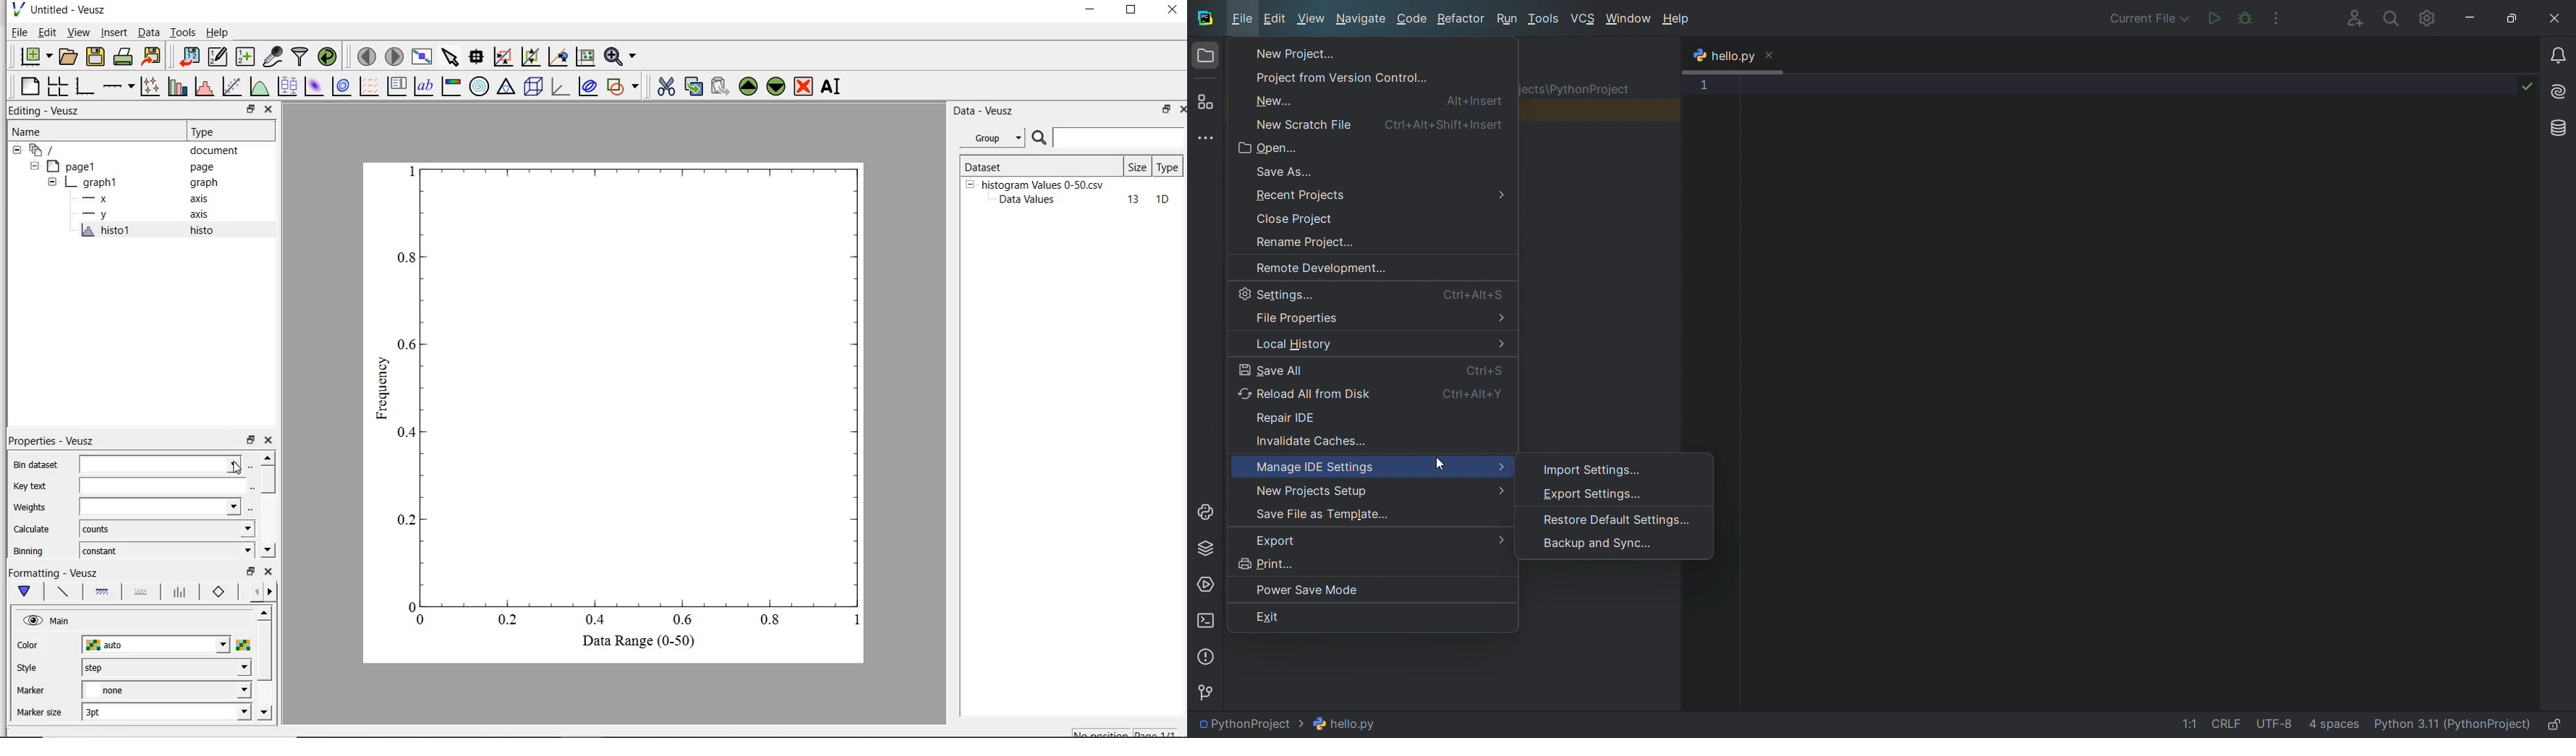 Image resolution: width=2576 pixels, height=756 pixels. I want to click on search, so click(2389, 17).